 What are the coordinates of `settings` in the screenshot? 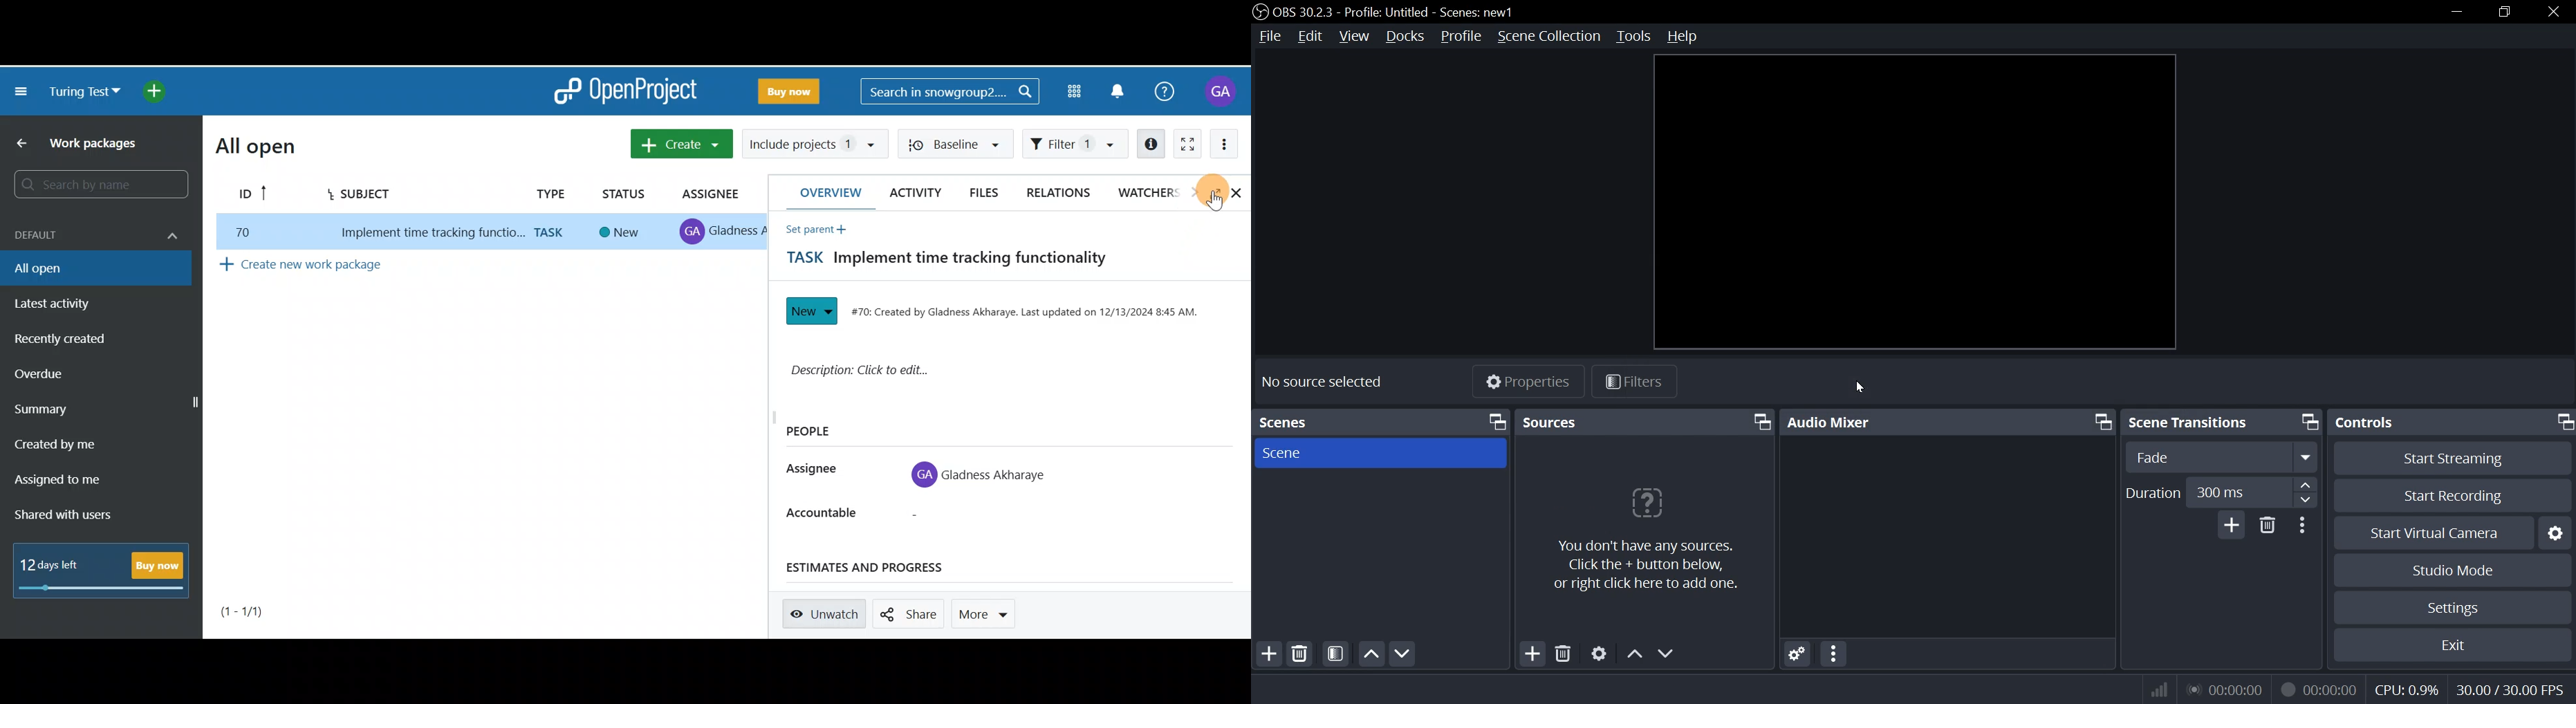 It's located at (1597, 654).